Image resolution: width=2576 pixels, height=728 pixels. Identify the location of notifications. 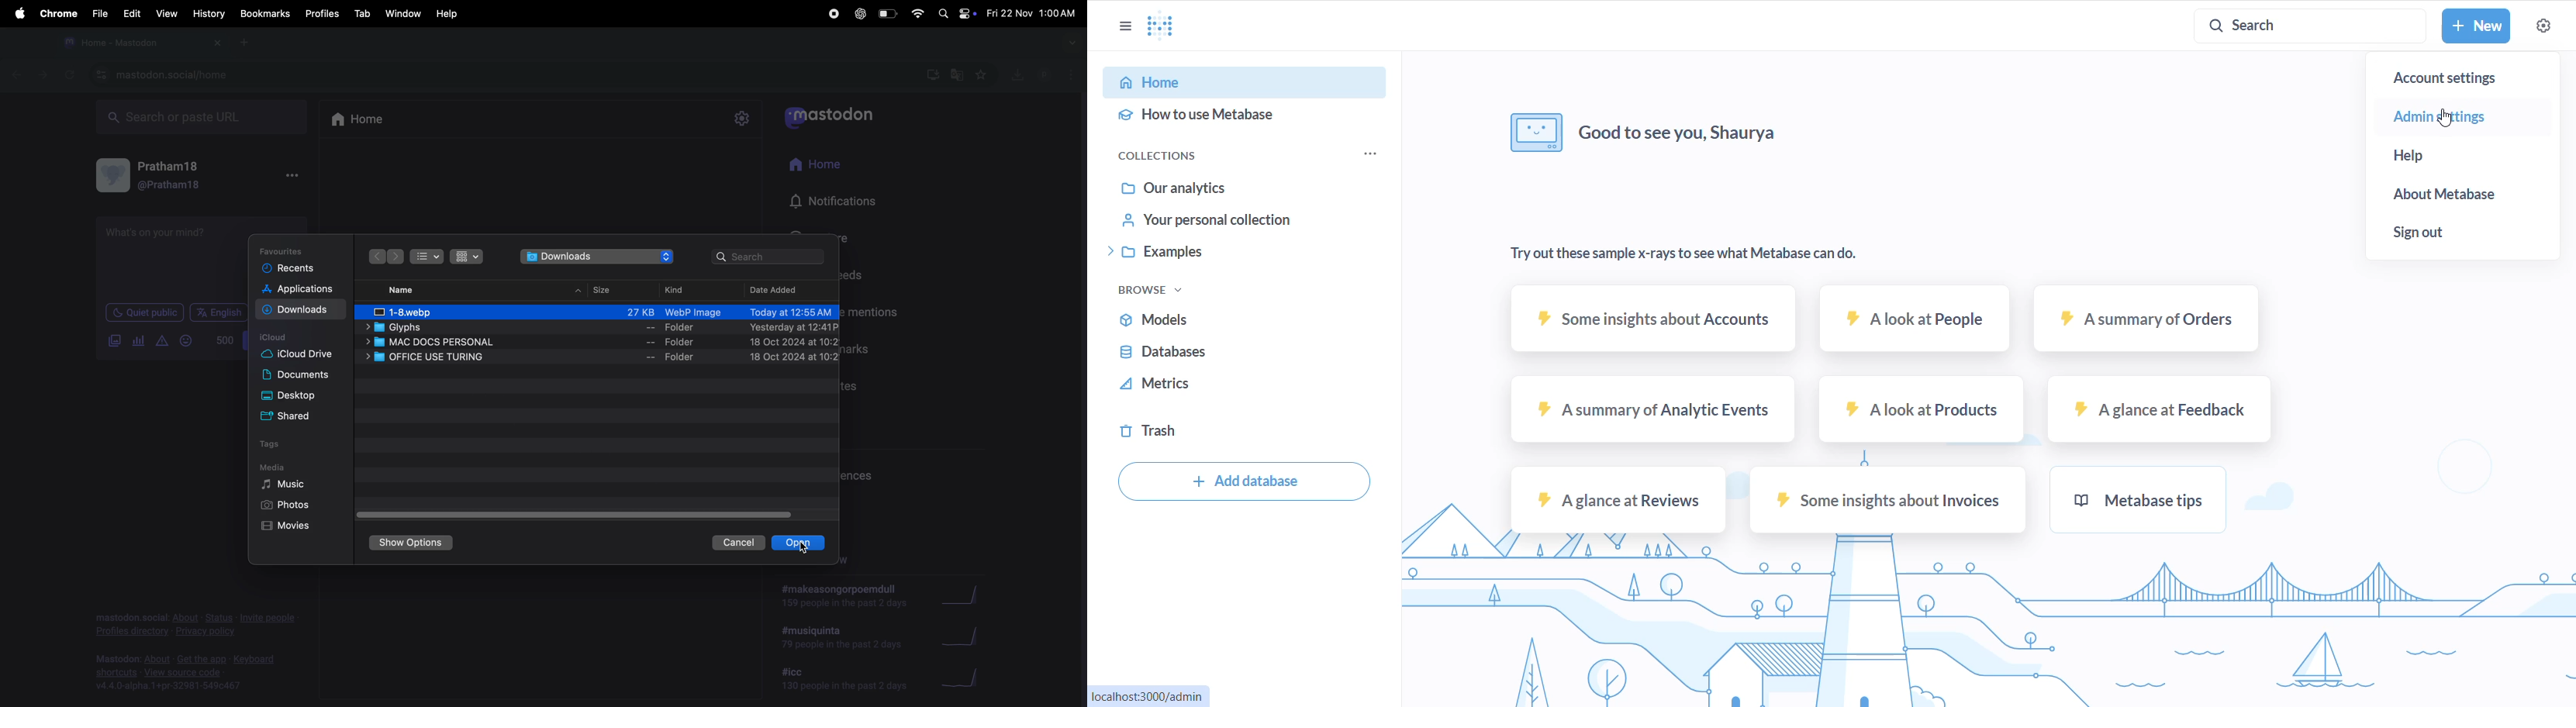
(842, 199).